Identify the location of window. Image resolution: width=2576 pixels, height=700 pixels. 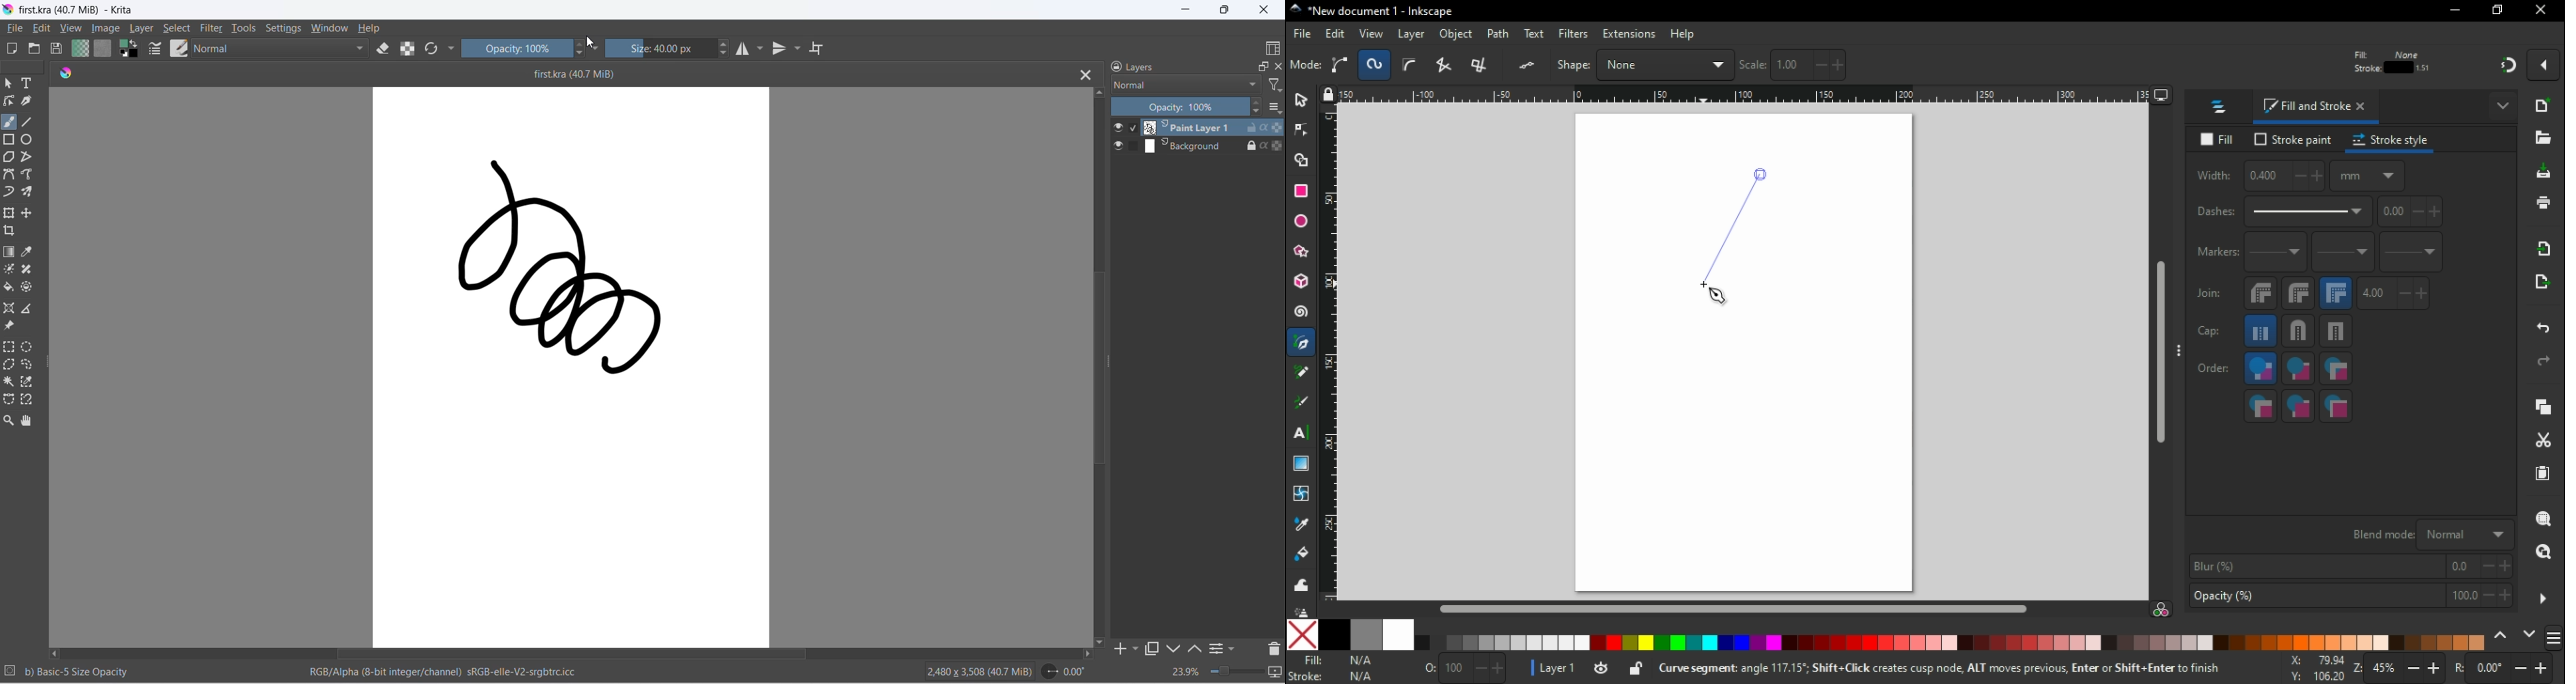
(331, 27).